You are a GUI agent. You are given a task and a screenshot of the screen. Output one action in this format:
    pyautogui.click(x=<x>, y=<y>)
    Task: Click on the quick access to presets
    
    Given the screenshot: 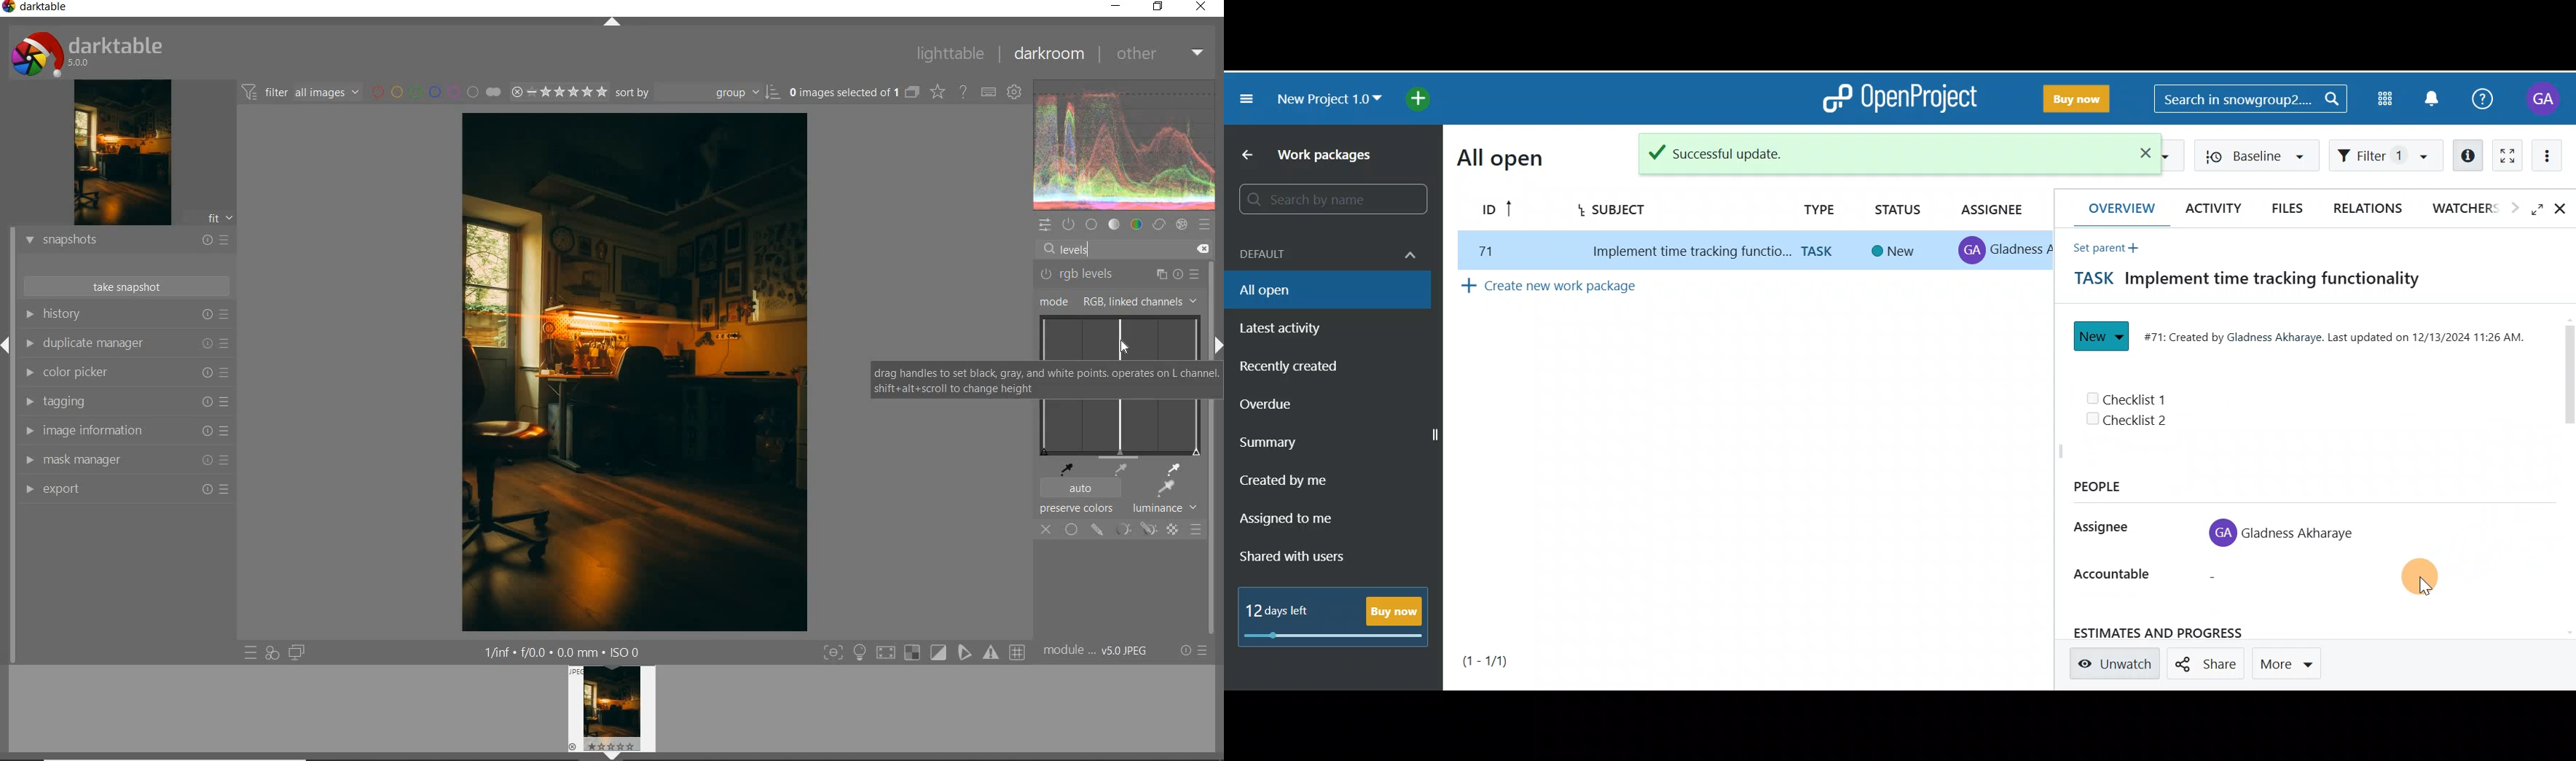 What is the action you would take?
    pyautogui.click(x=251, y=652)
    